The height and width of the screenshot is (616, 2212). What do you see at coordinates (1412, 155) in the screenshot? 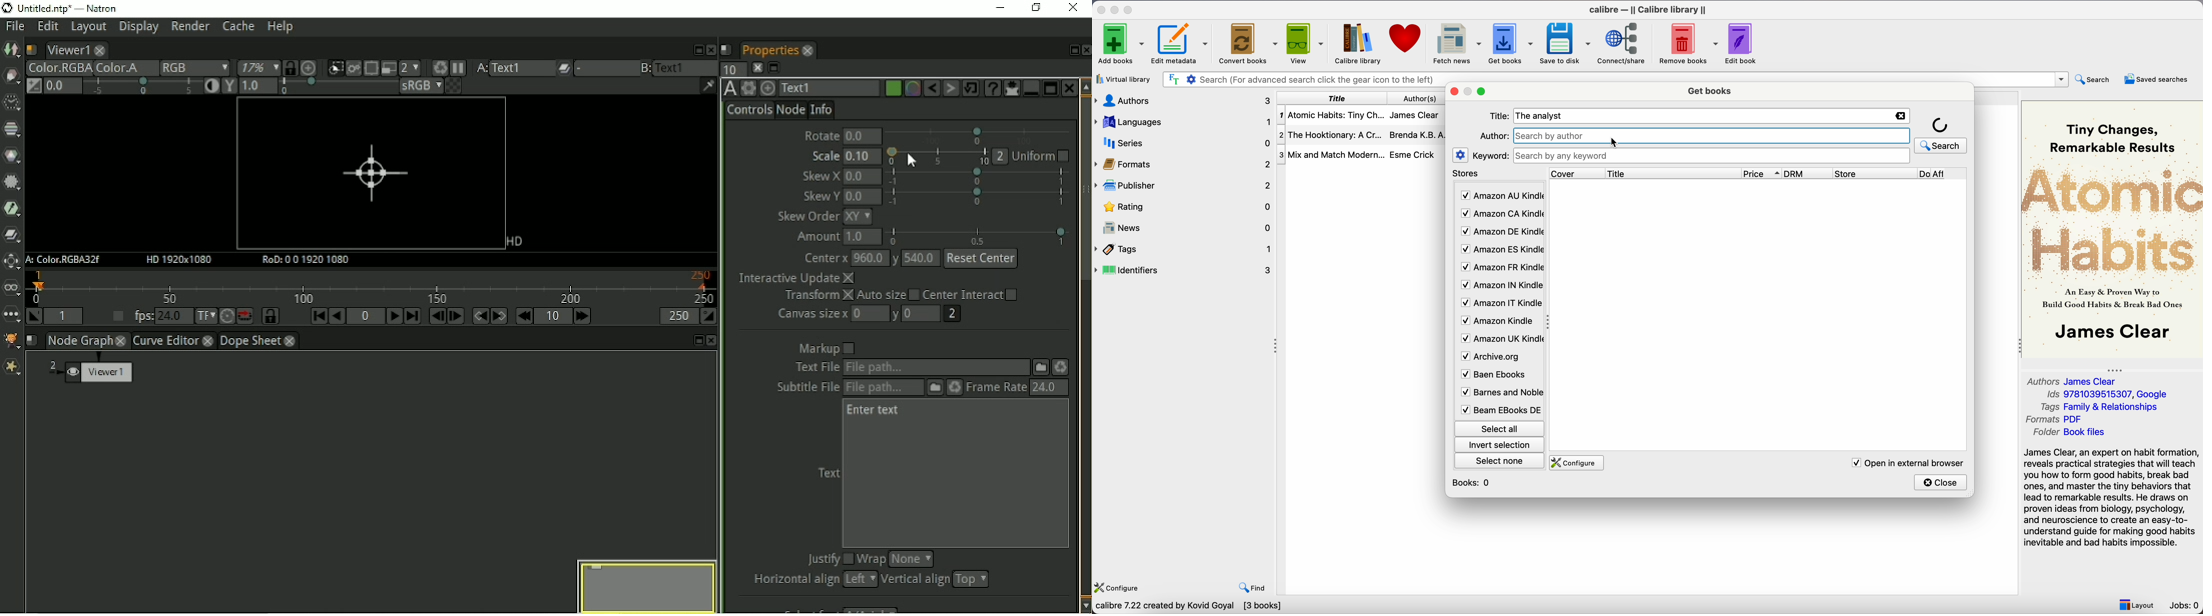
I see `Esme Crick` at bounding box center [1412, 155].